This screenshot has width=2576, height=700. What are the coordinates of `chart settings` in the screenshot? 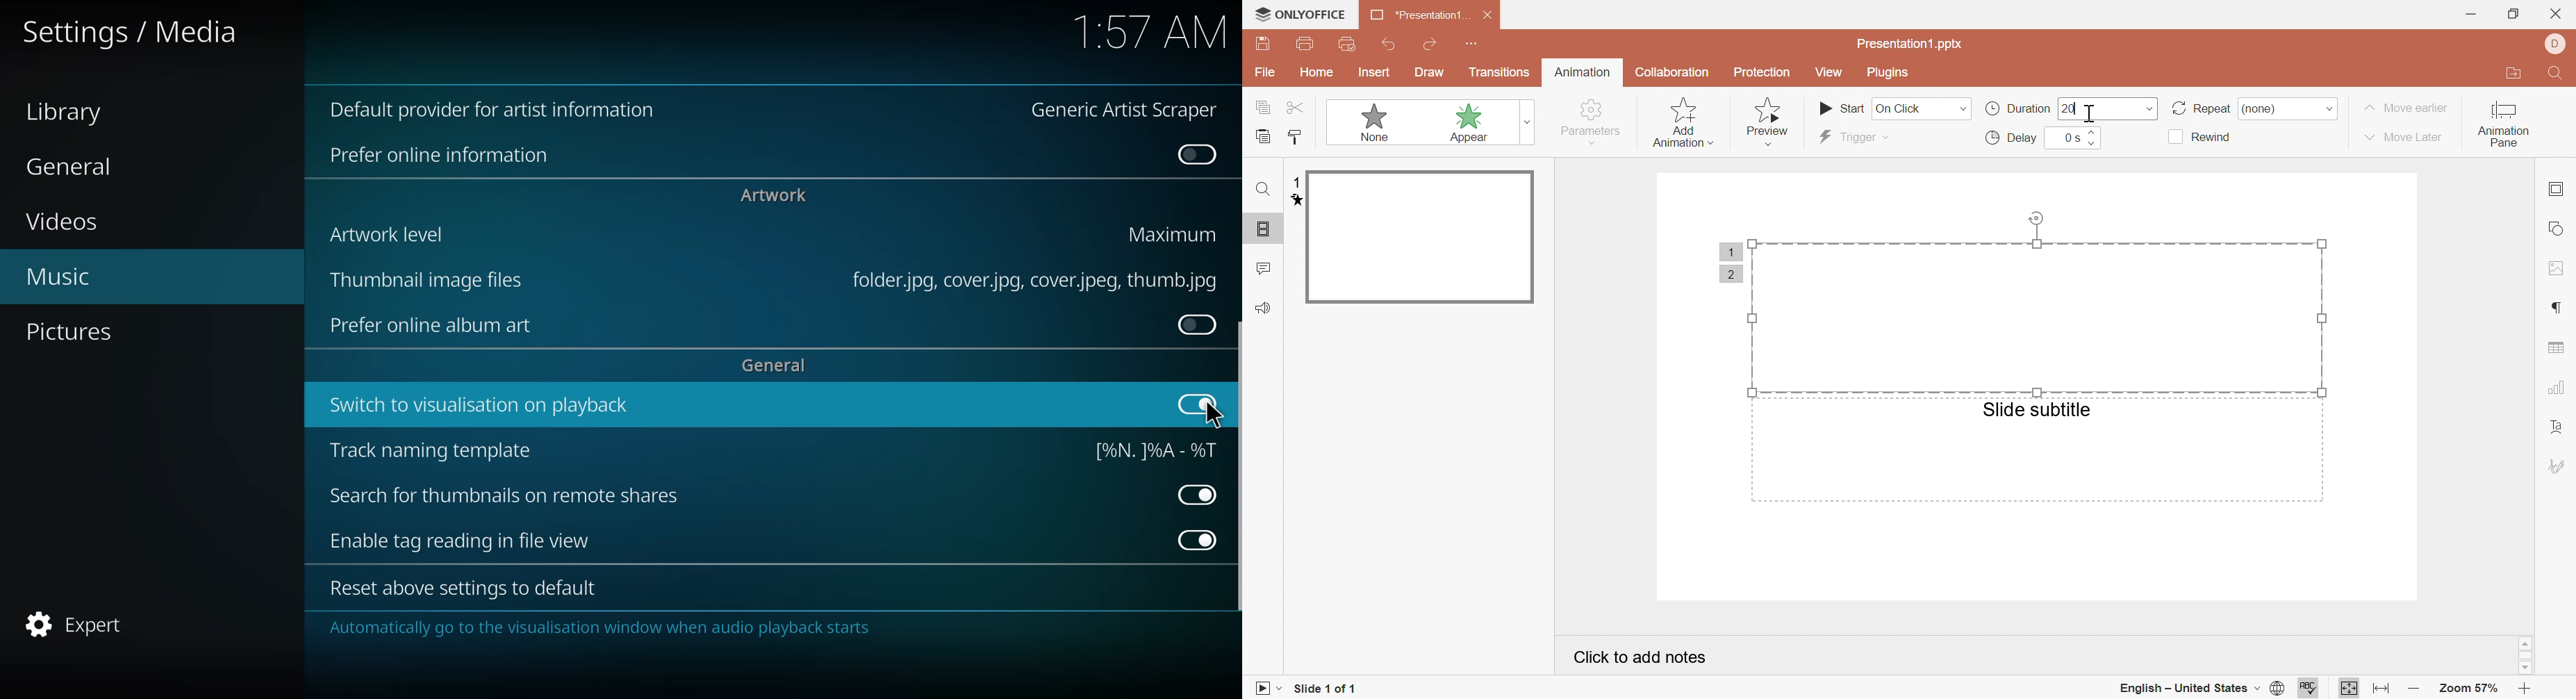 It's located at (2557, 386).